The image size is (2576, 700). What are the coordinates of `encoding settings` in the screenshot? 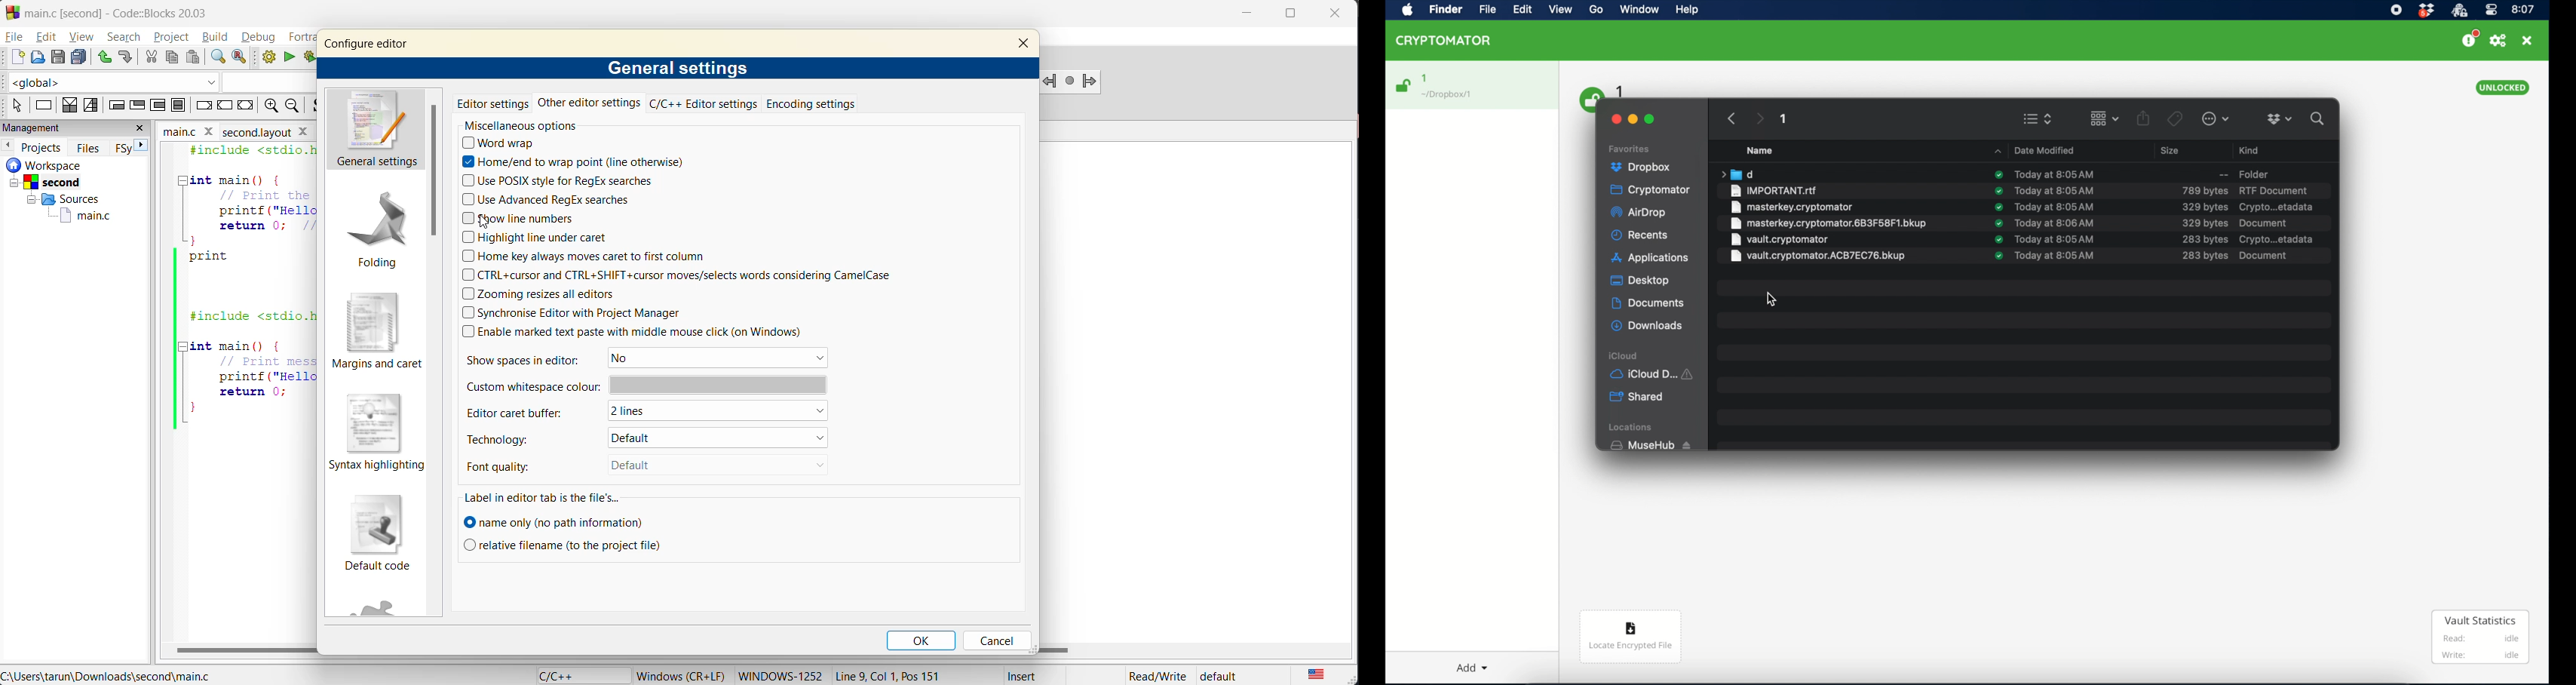 It's located at (814, 105).